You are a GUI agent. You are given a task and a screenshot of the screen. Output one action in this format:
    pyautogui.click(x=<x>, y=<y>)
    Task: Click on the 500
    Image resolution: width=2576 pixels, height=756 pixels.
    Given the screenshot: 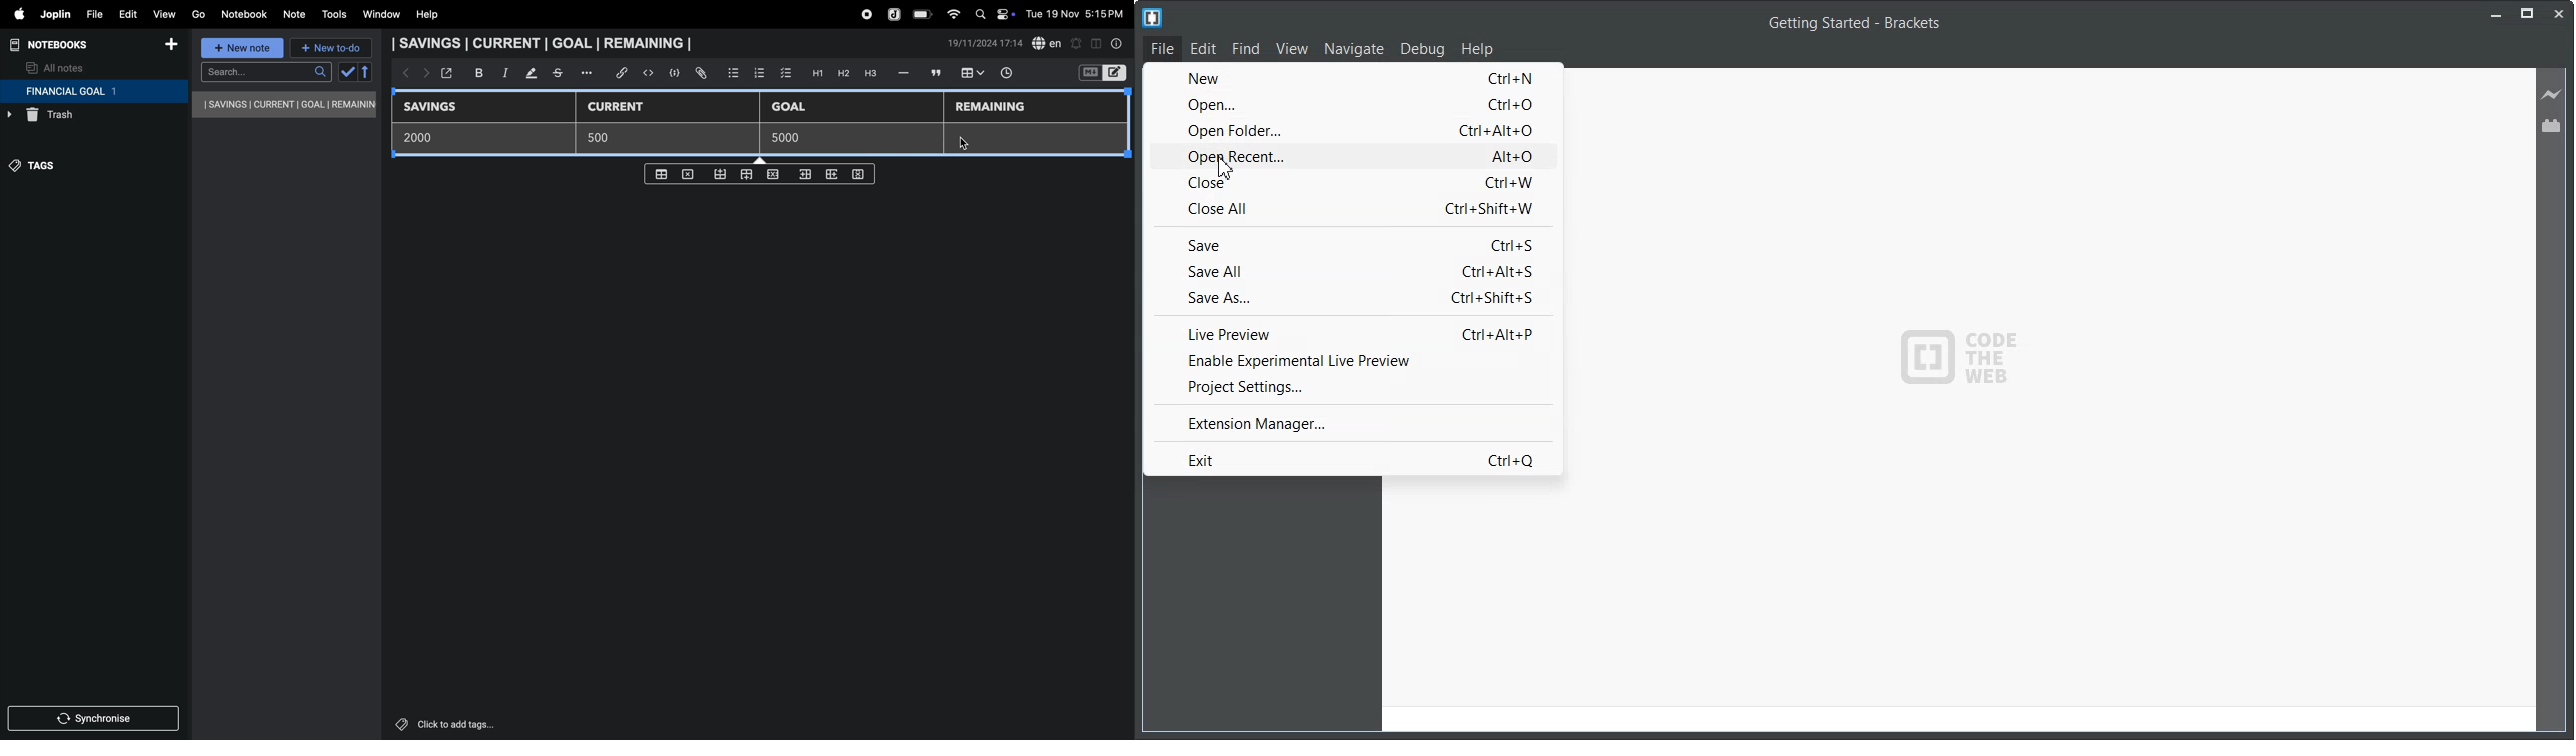 What is the action you would take?
    pyautogui.click(x=605, y=138)
    